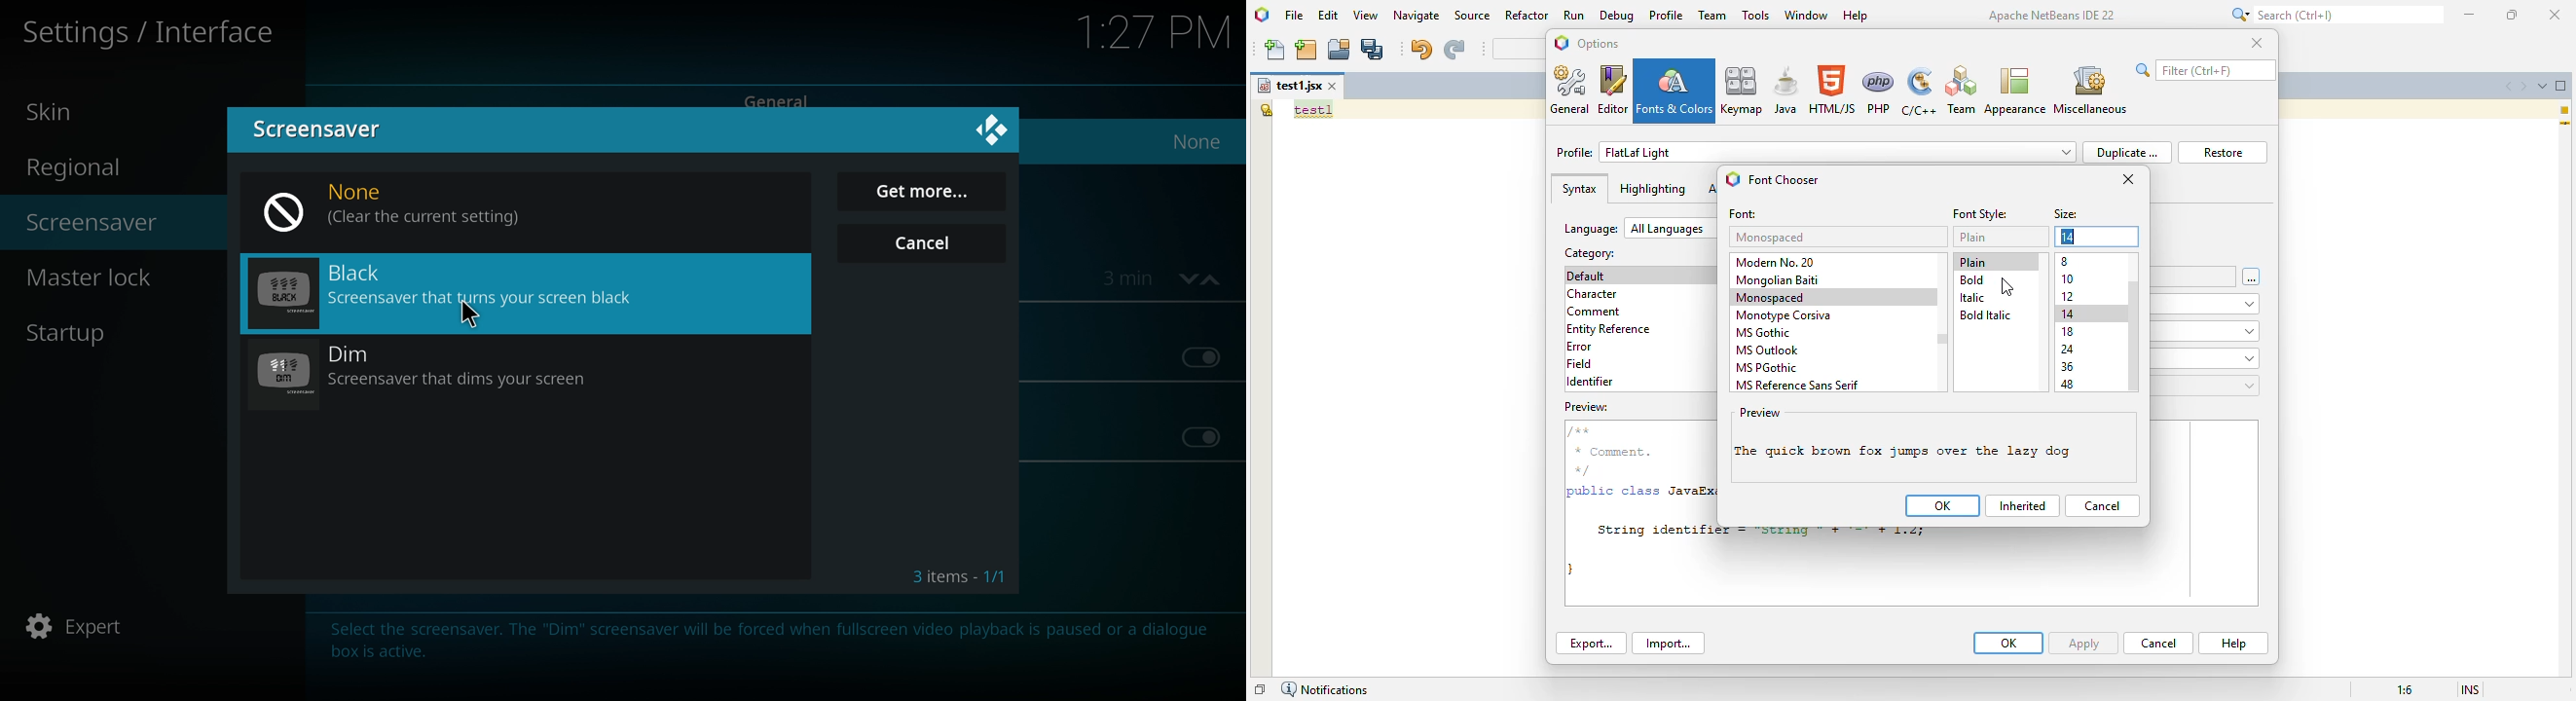  I want to click on help, so click(2233, 644).